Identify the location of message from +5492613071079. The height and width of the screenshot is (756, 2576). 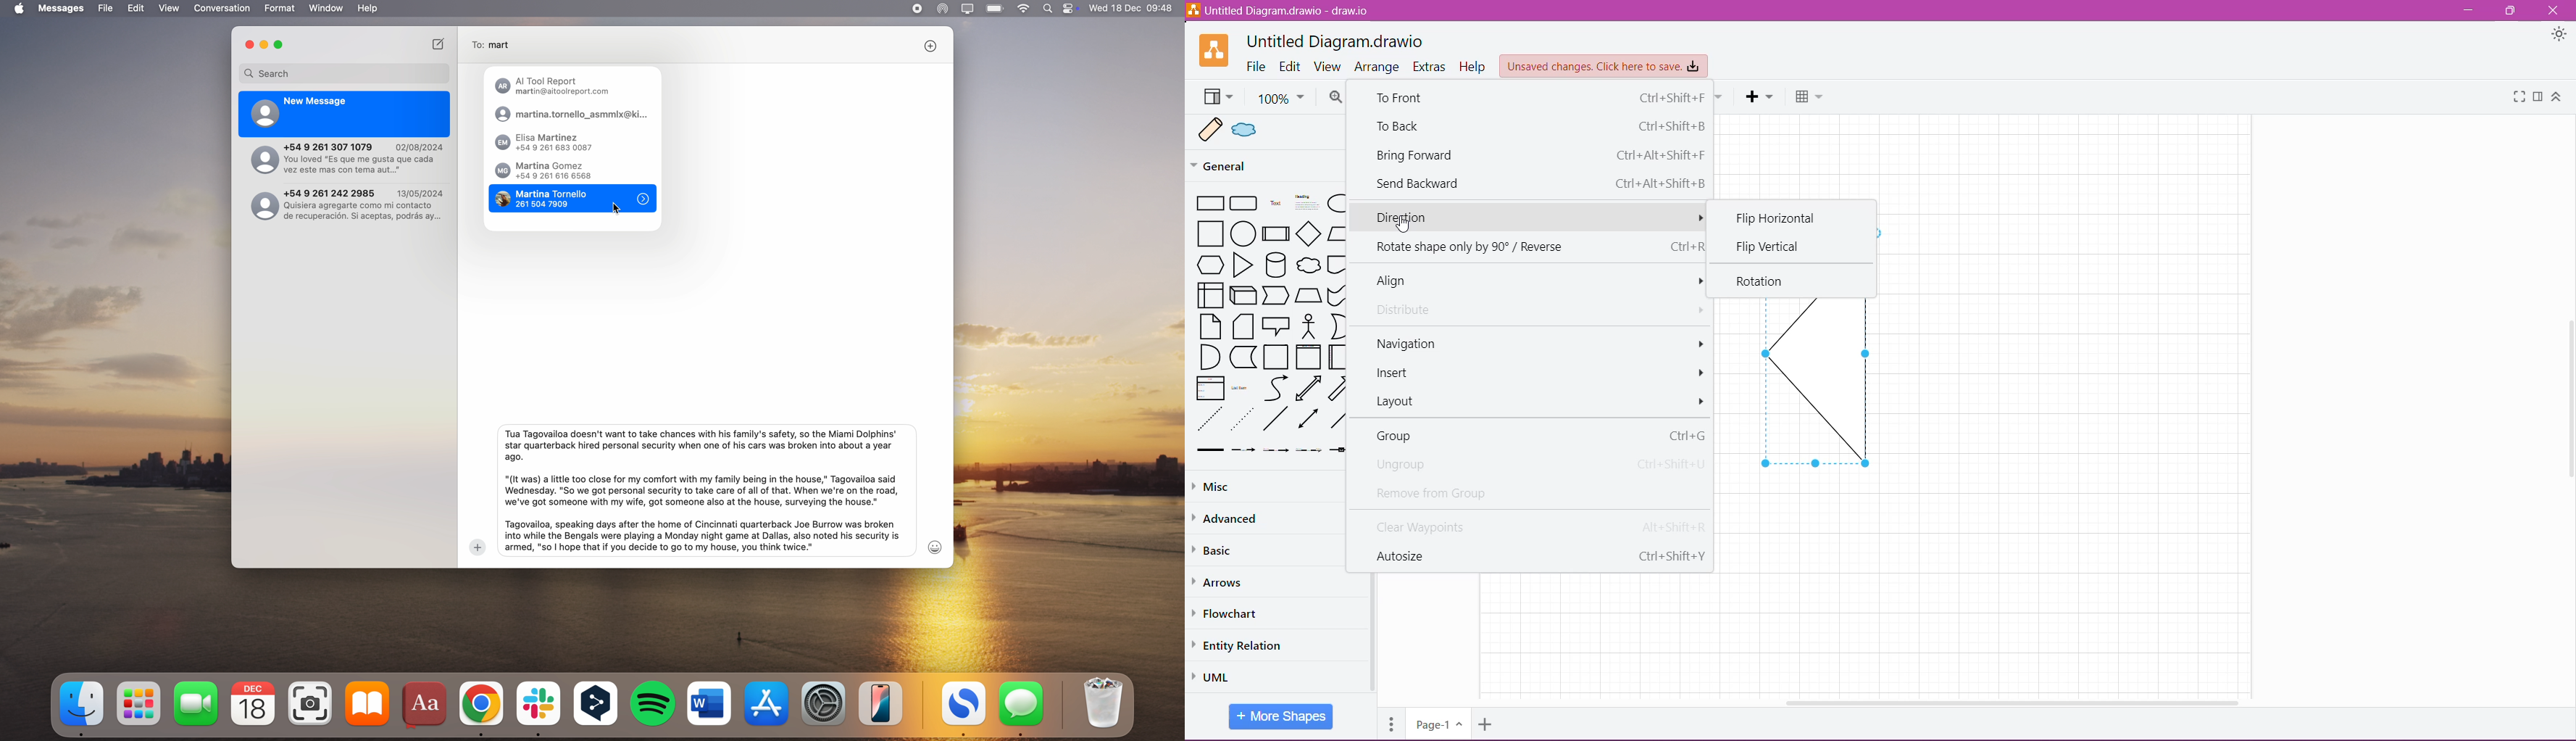
(347, 160).